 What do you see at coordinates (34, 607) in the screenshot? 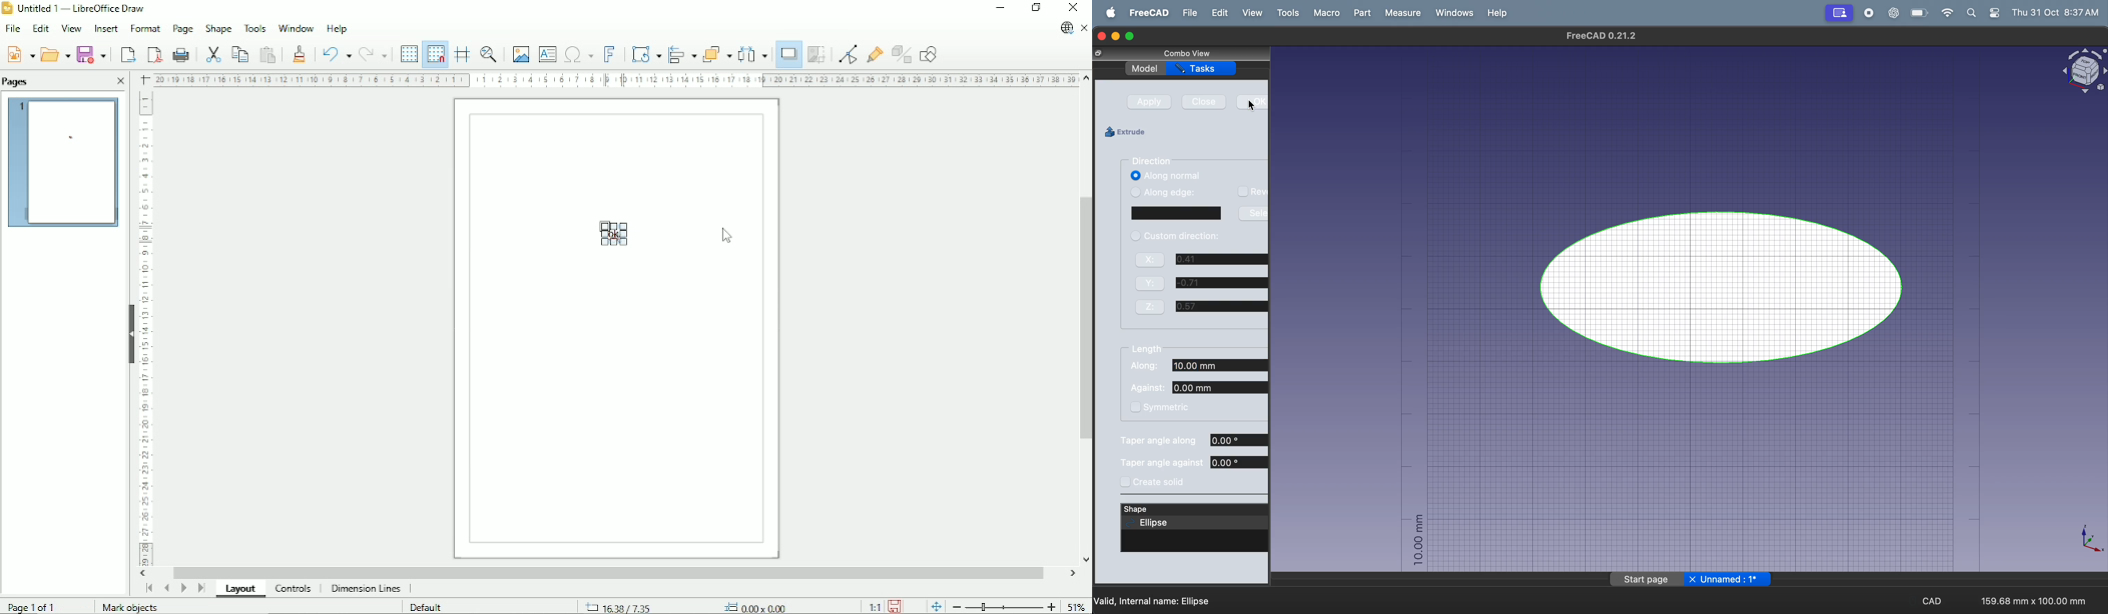
I see `Page 1 of 1 ` at bounding box center [34, 607].